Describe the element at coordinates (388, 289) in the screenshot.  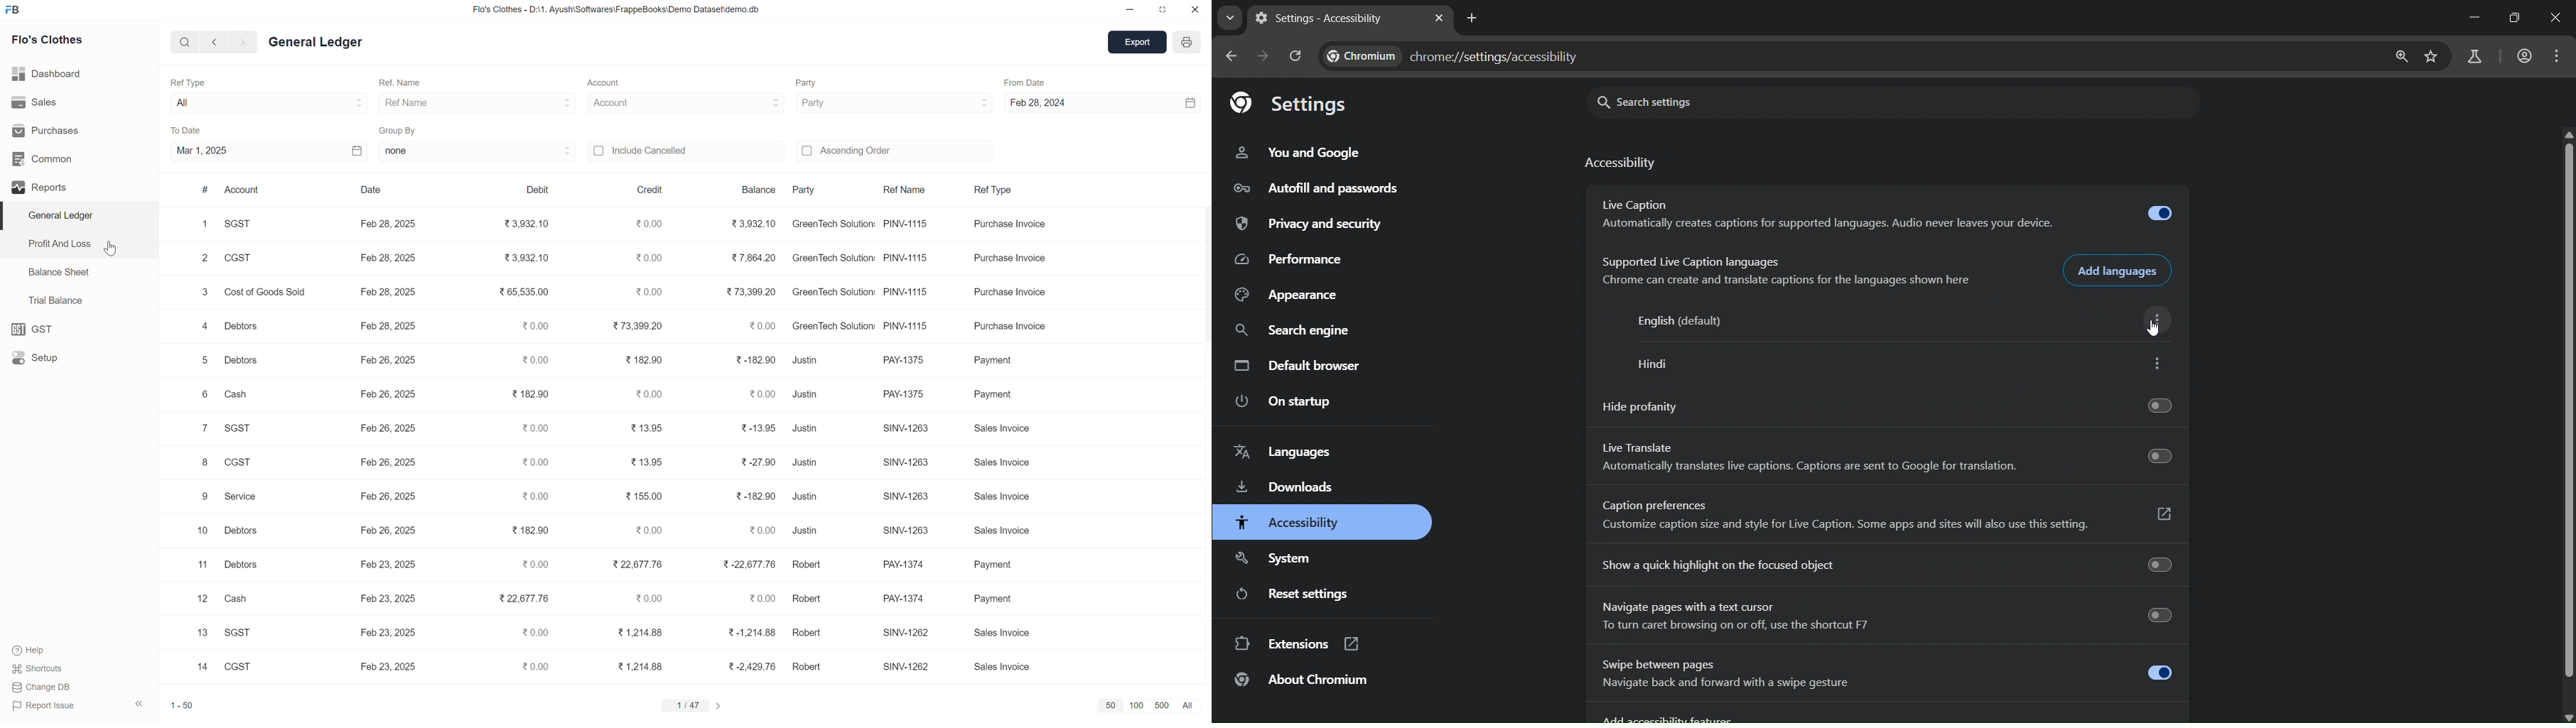
I see `Feb 28, 2025` at that location.